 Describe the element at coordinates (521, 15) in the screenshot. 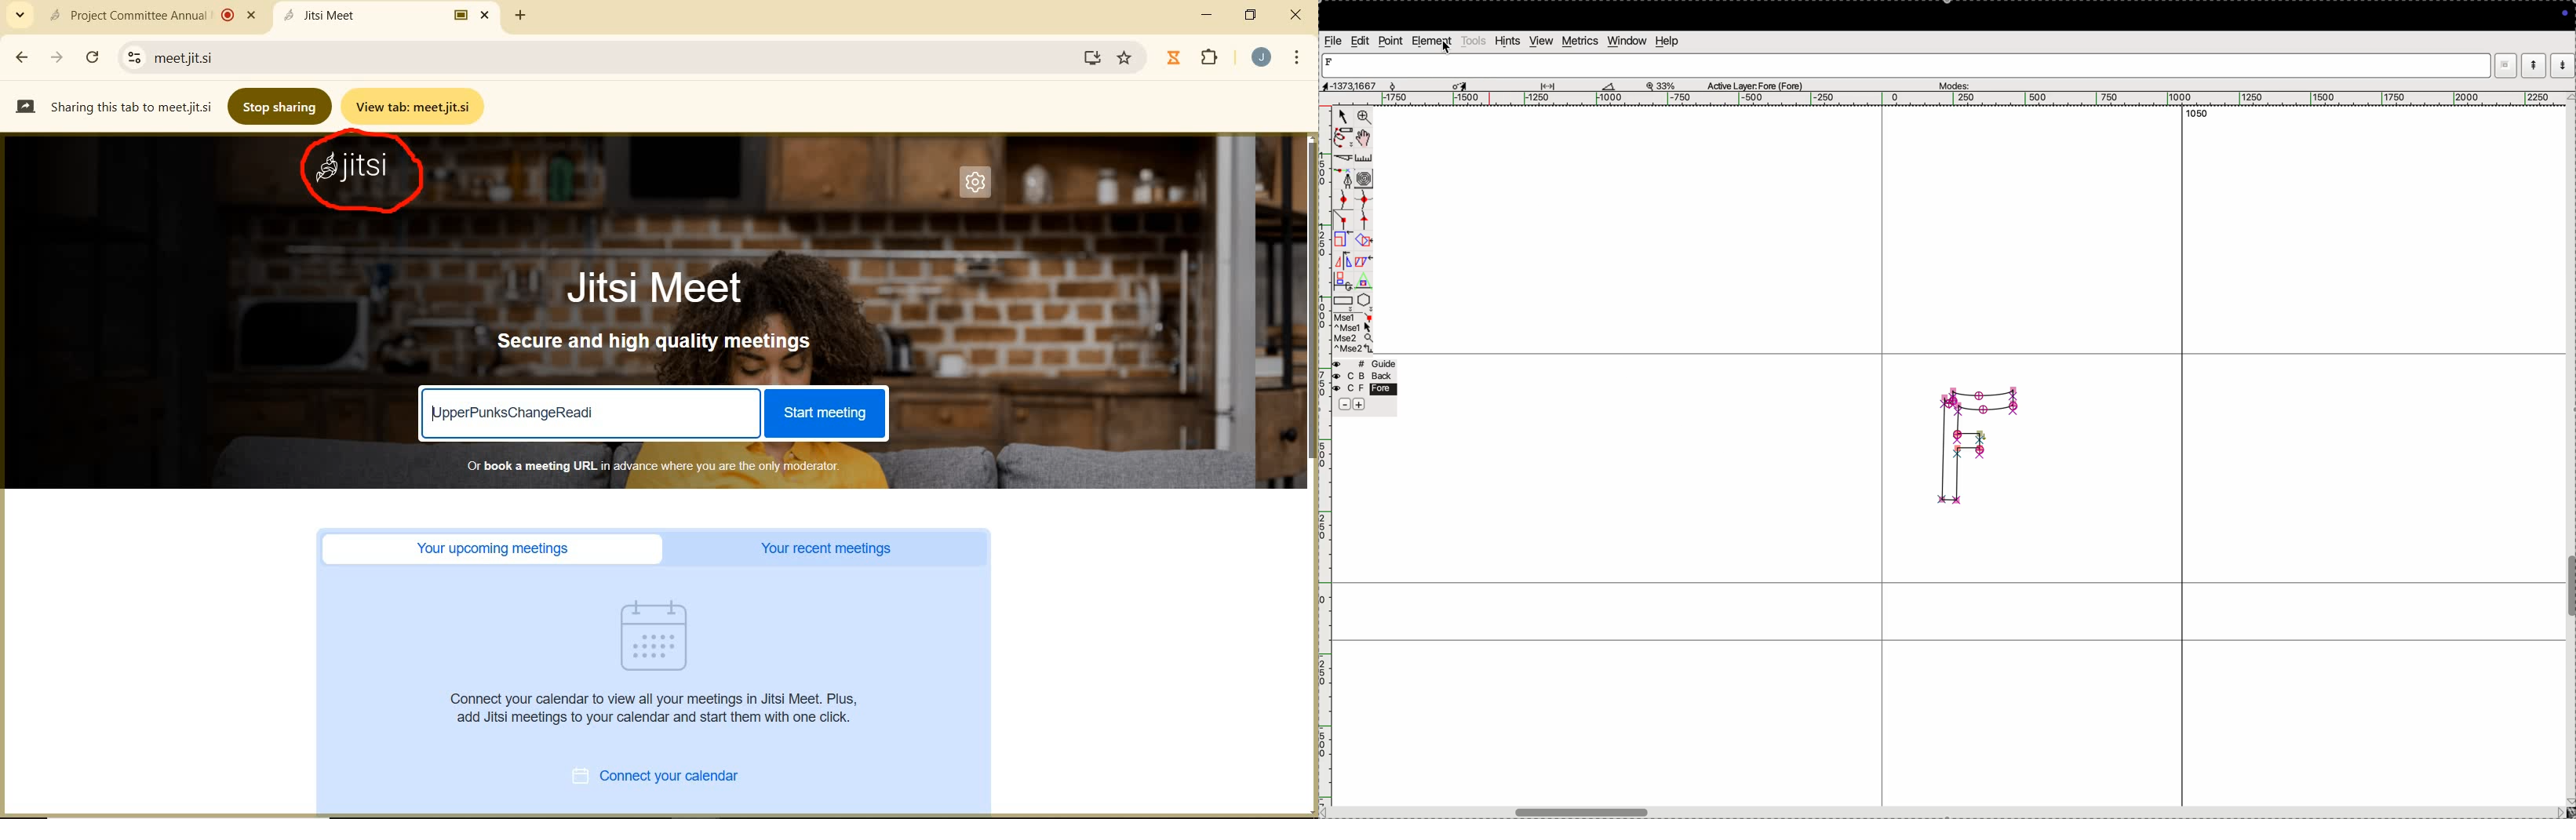

I see `ADD NEW TAB` at that location.